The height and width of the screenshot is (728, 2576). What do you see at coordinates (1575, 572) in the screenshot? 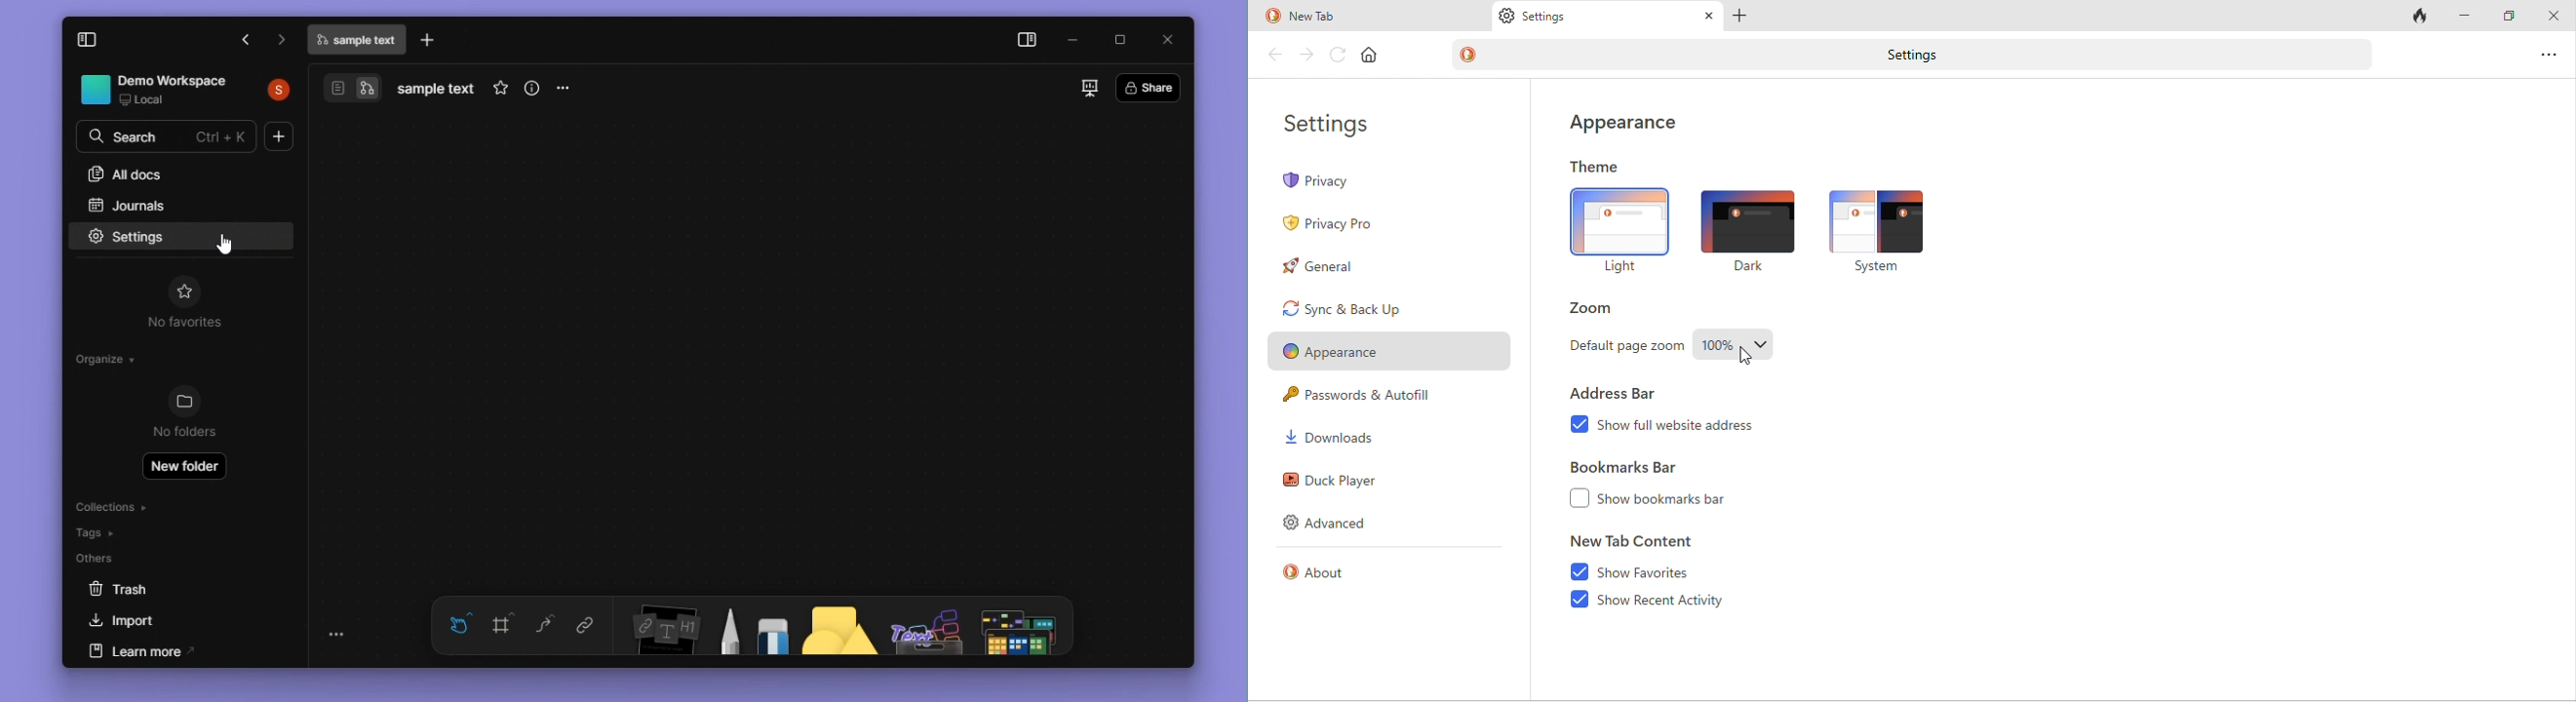
I see `enable checkbox` at bounding box center [1575, 572].